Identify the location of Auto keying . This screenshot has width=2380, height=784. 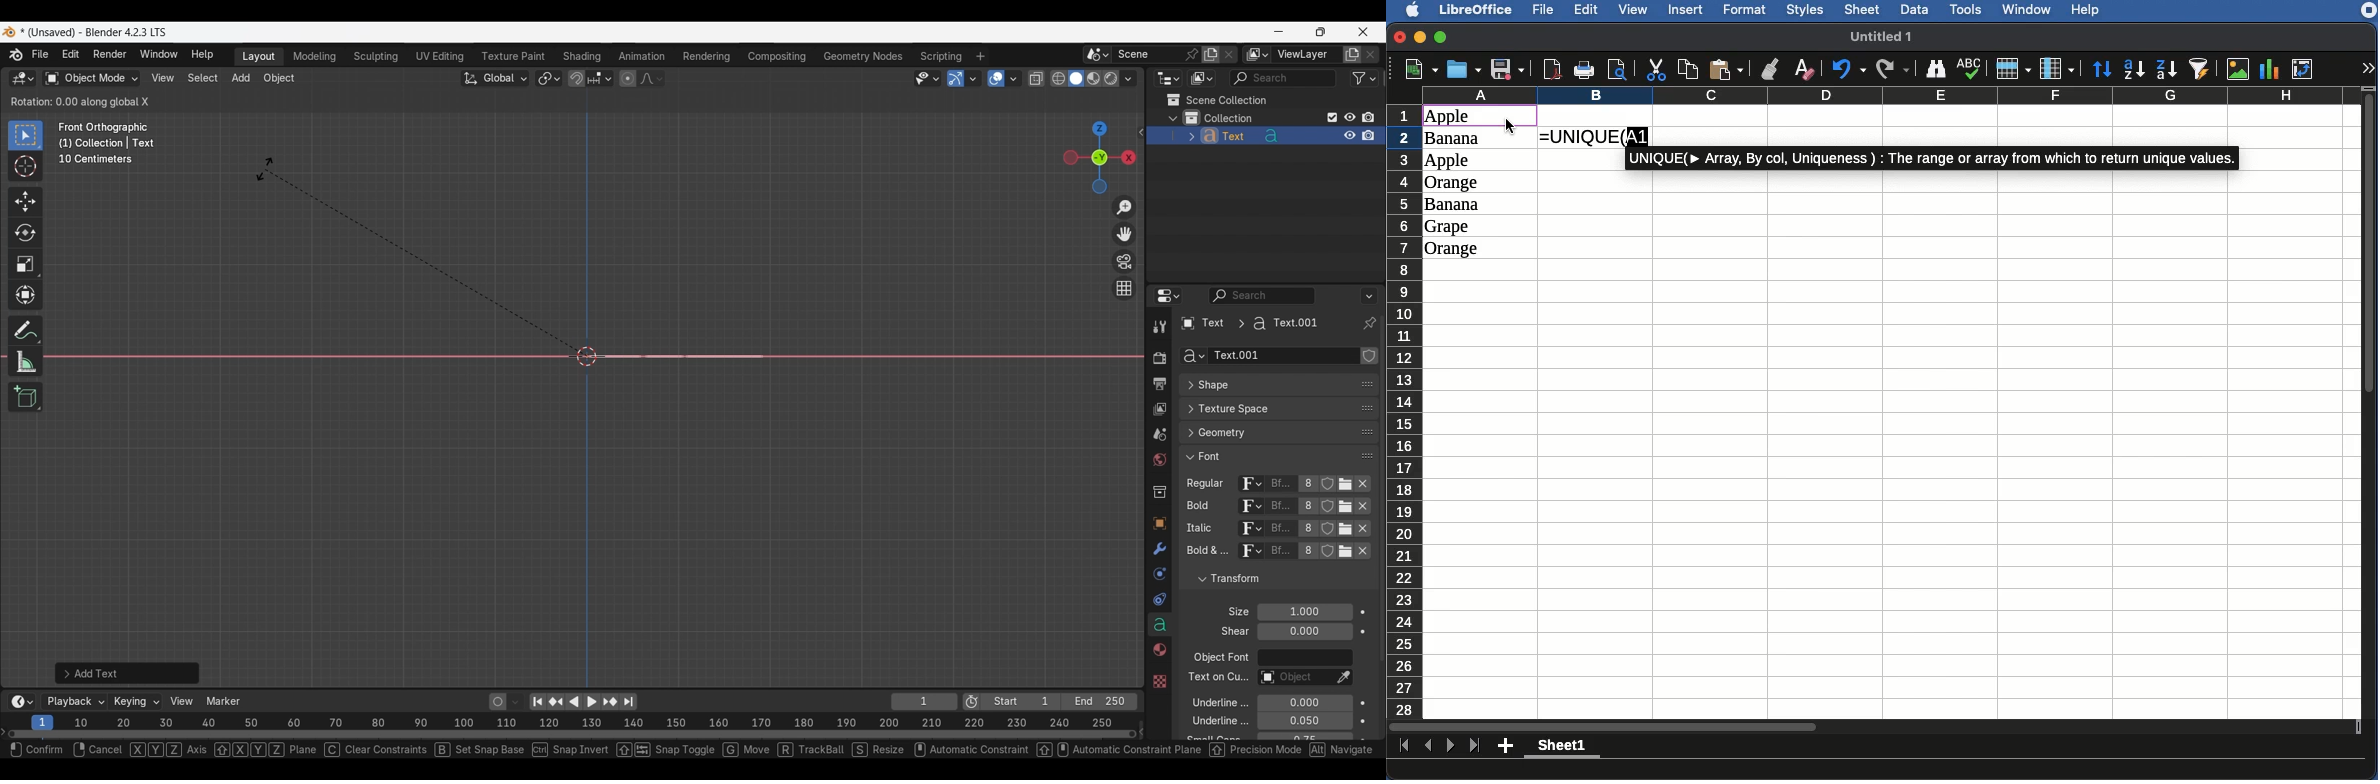
(498, 702).